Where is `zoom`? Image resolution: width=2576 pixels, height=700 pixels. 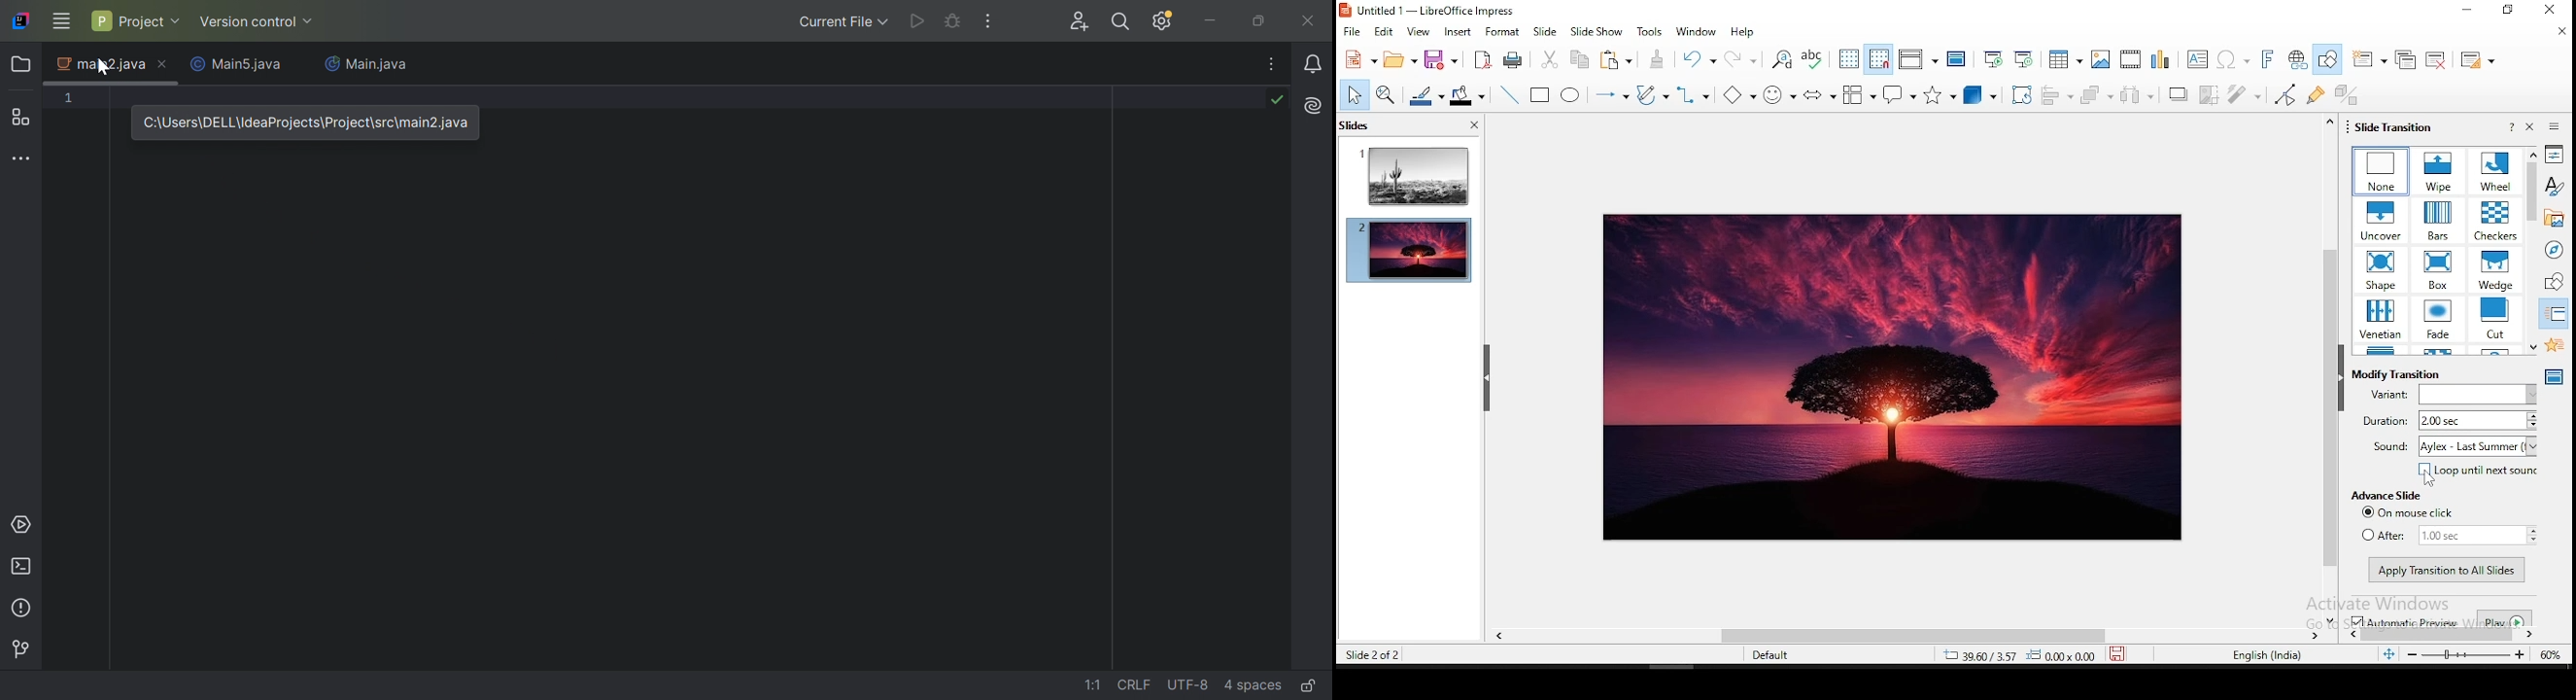 zoom is located at coordinates (2483, 653).